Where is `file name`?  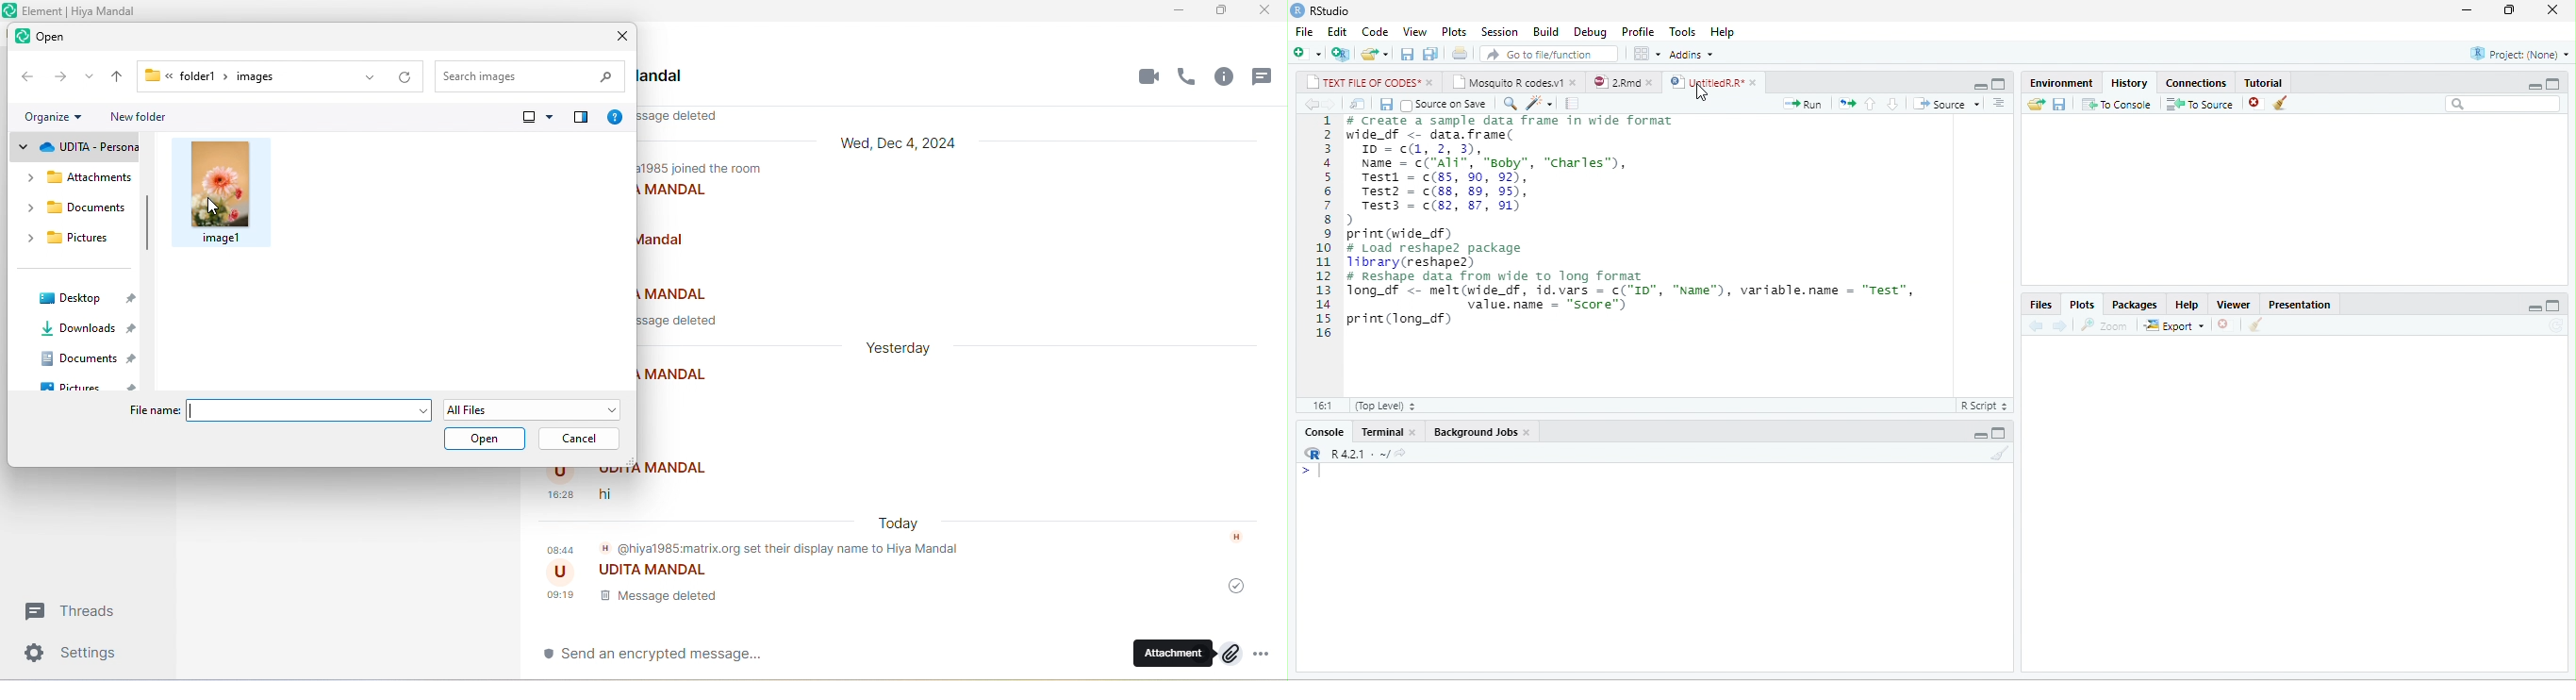 file name is located at coordinates (308, 412).